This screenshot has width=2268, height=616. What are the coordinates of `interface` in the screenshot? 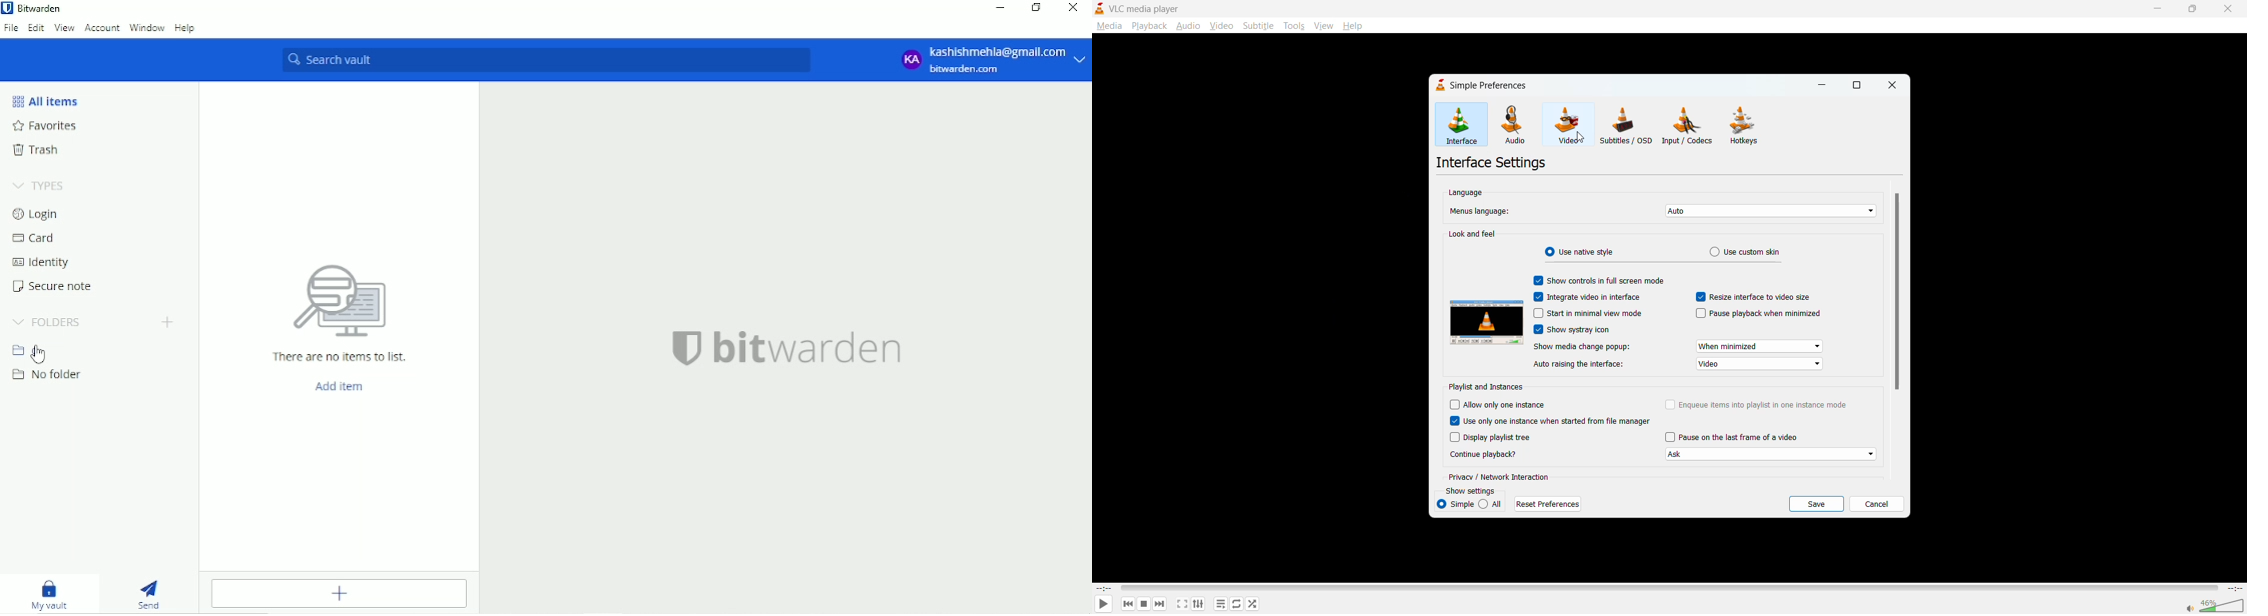 It's located at (1460, 126).